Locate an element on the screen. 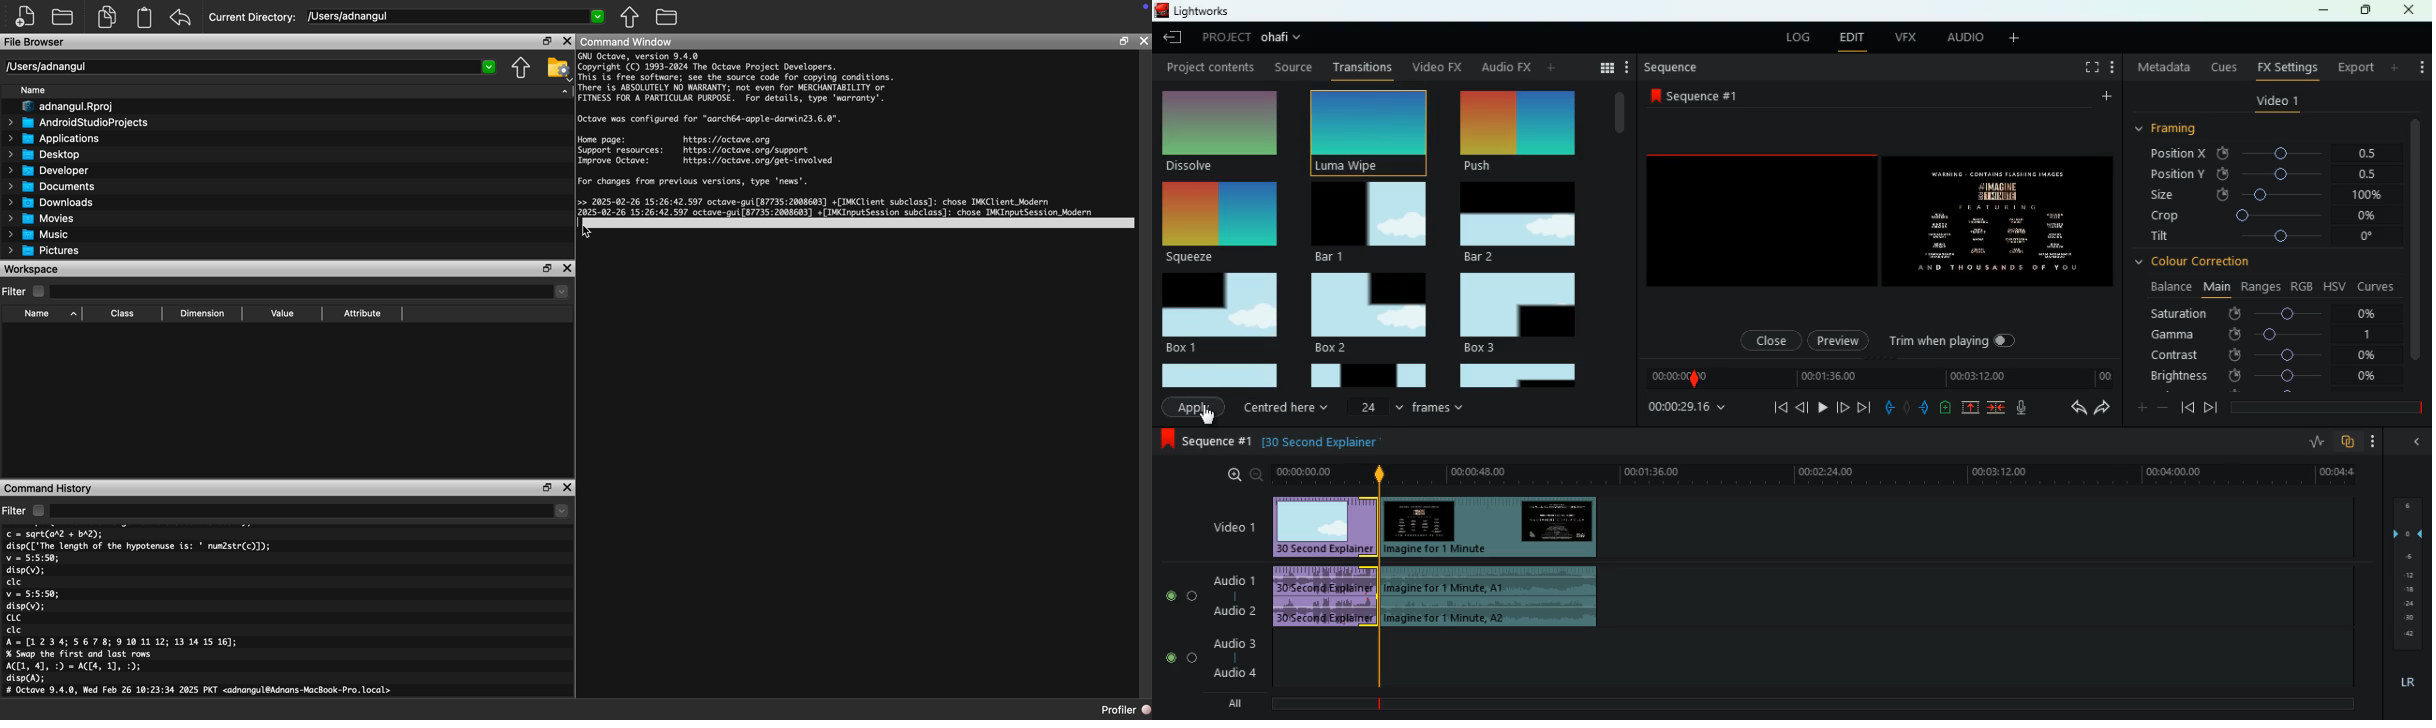  forward is located at coordinates (1863, 408).